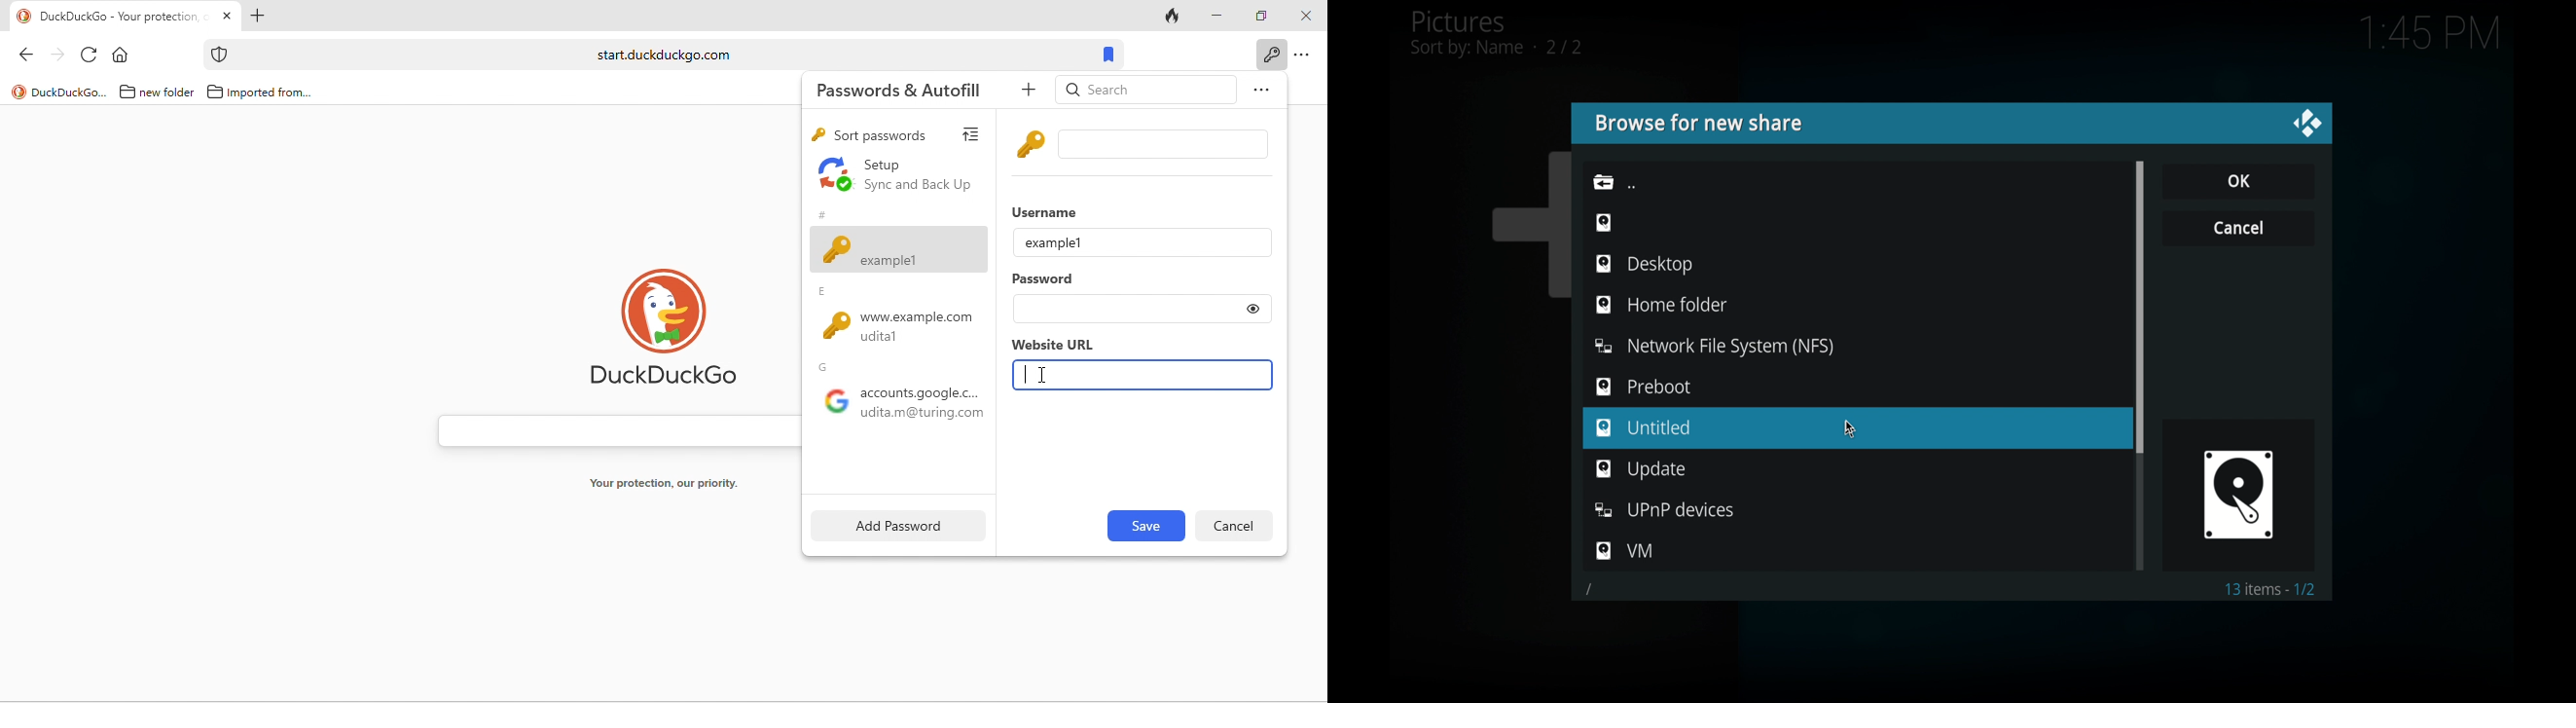 This screenshot has width=2576, height=728. Describe the element at coordinates (662, 55) in the screenshot. I see `start.duckduckgo.com` at that location.